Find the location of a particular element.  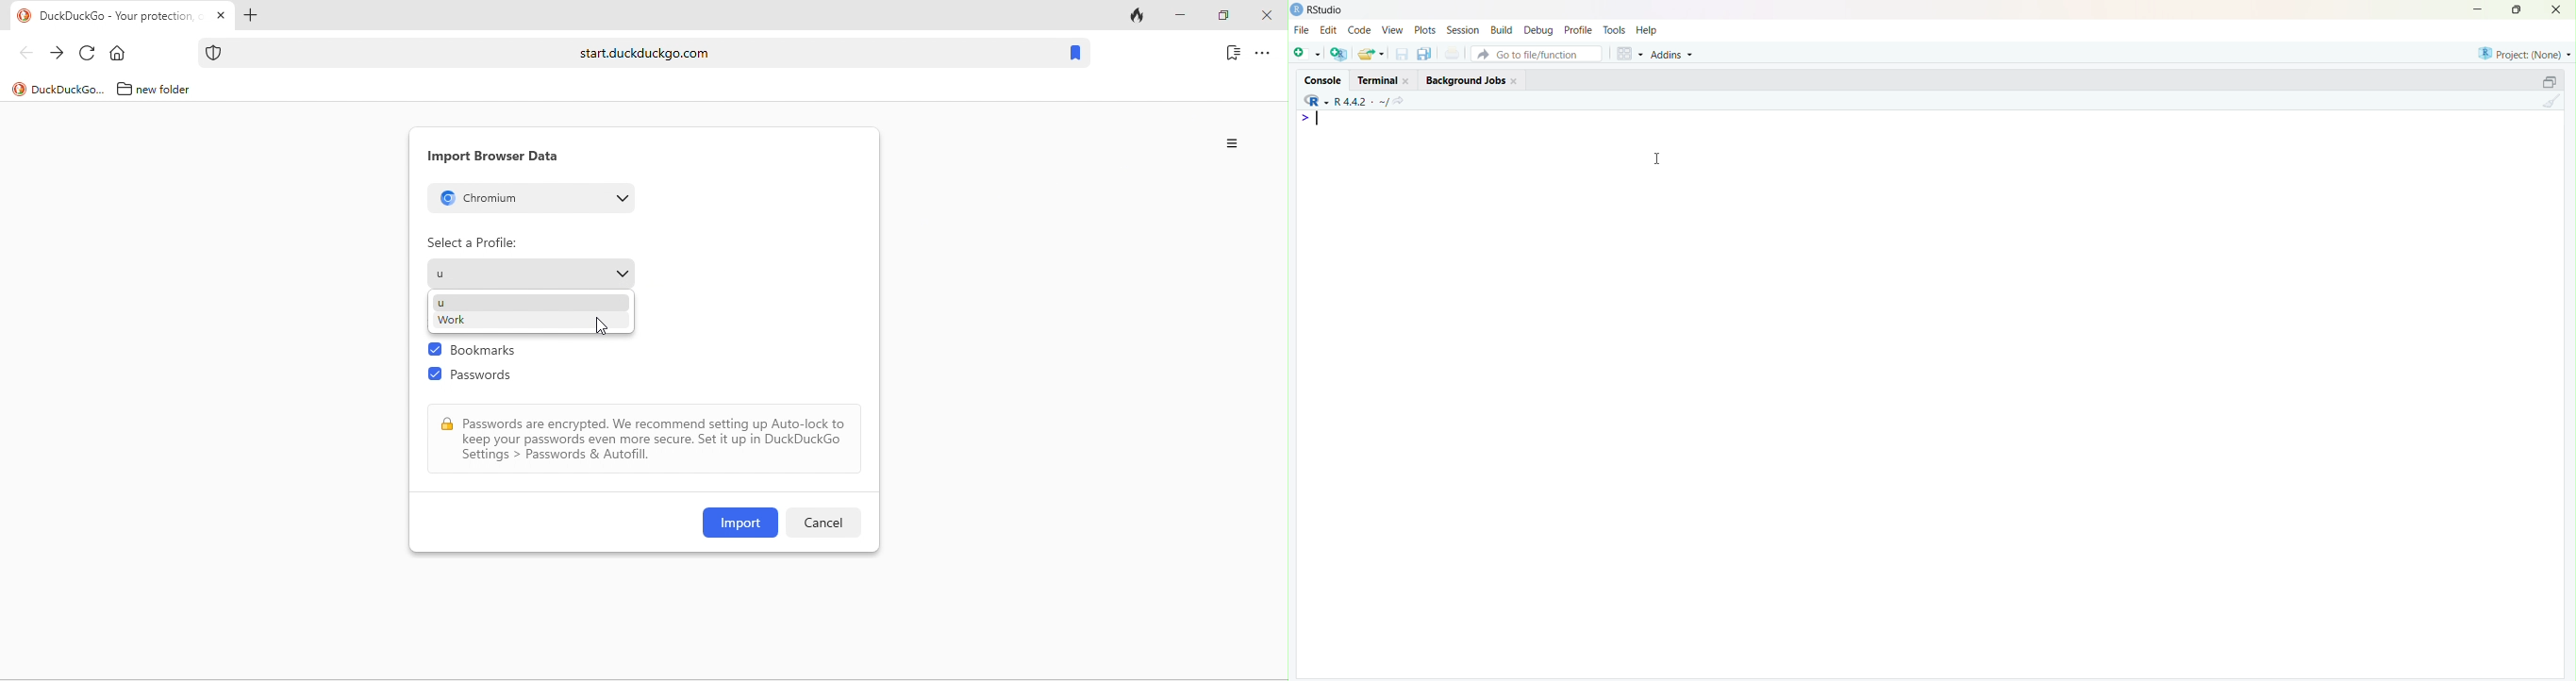

Debug is located at coordinates (1540, 29).